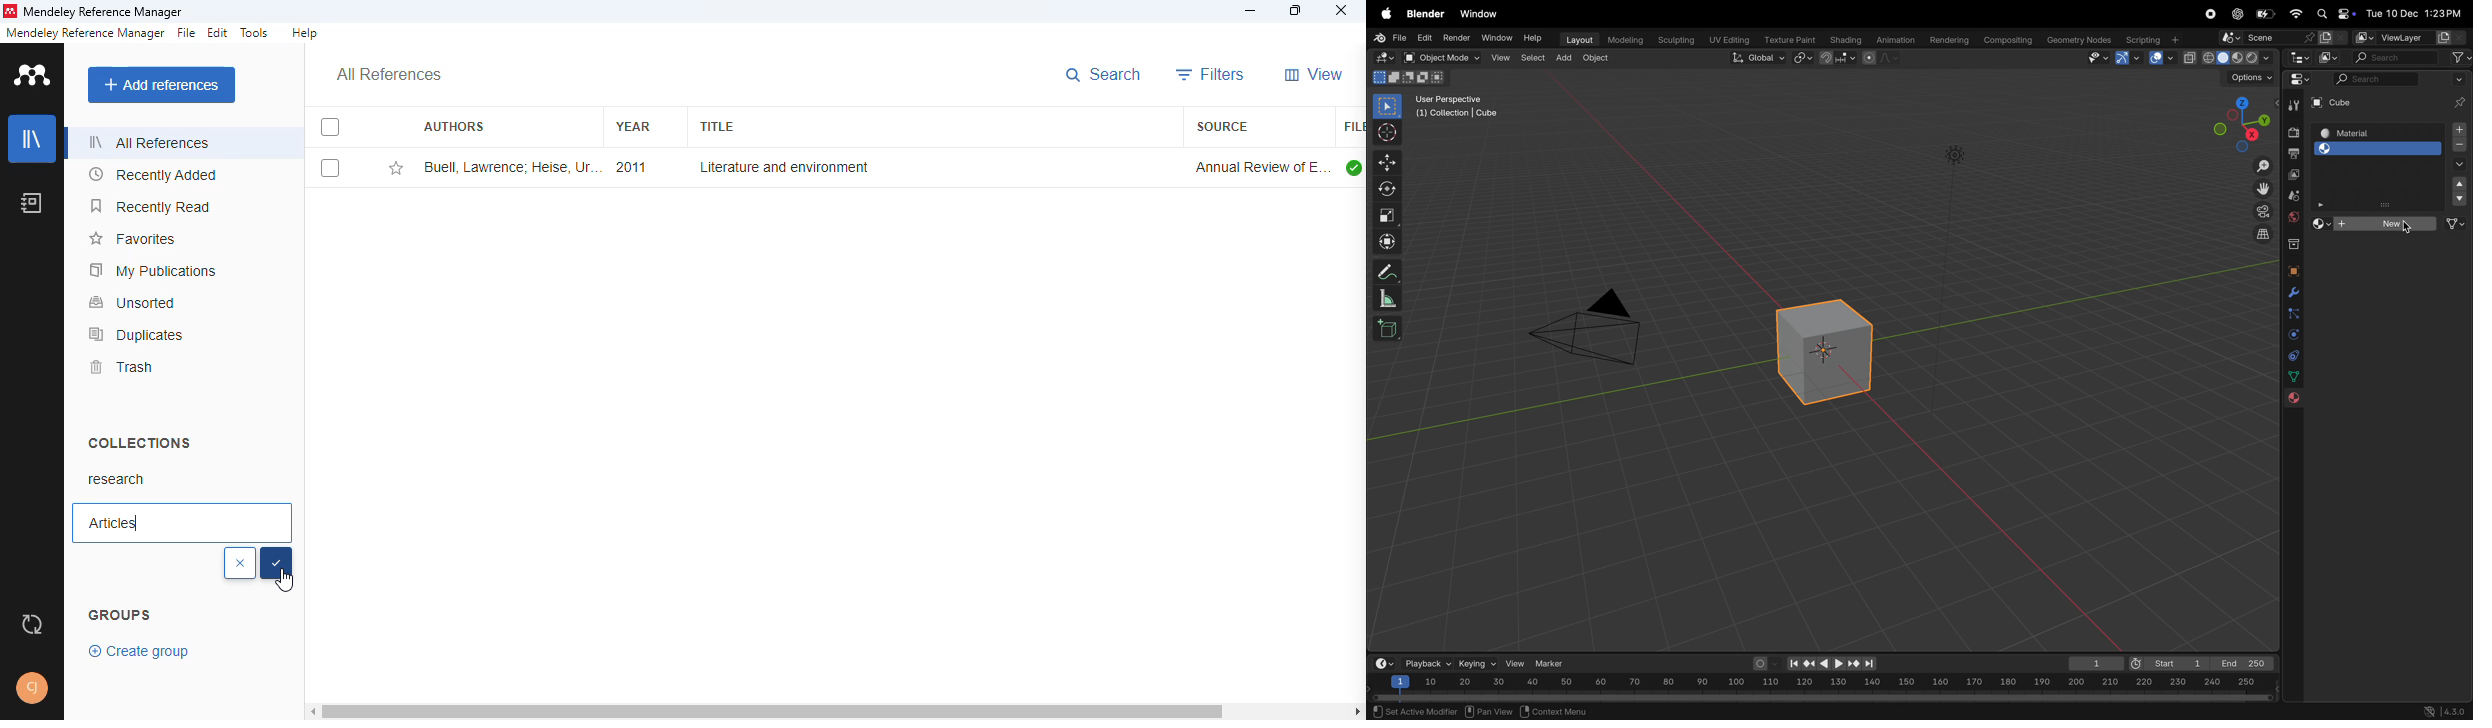 This screenshot has width=2492, height=728. Describe the element at coordinates (276, 563) in the screenshot. I see `select` at that location.